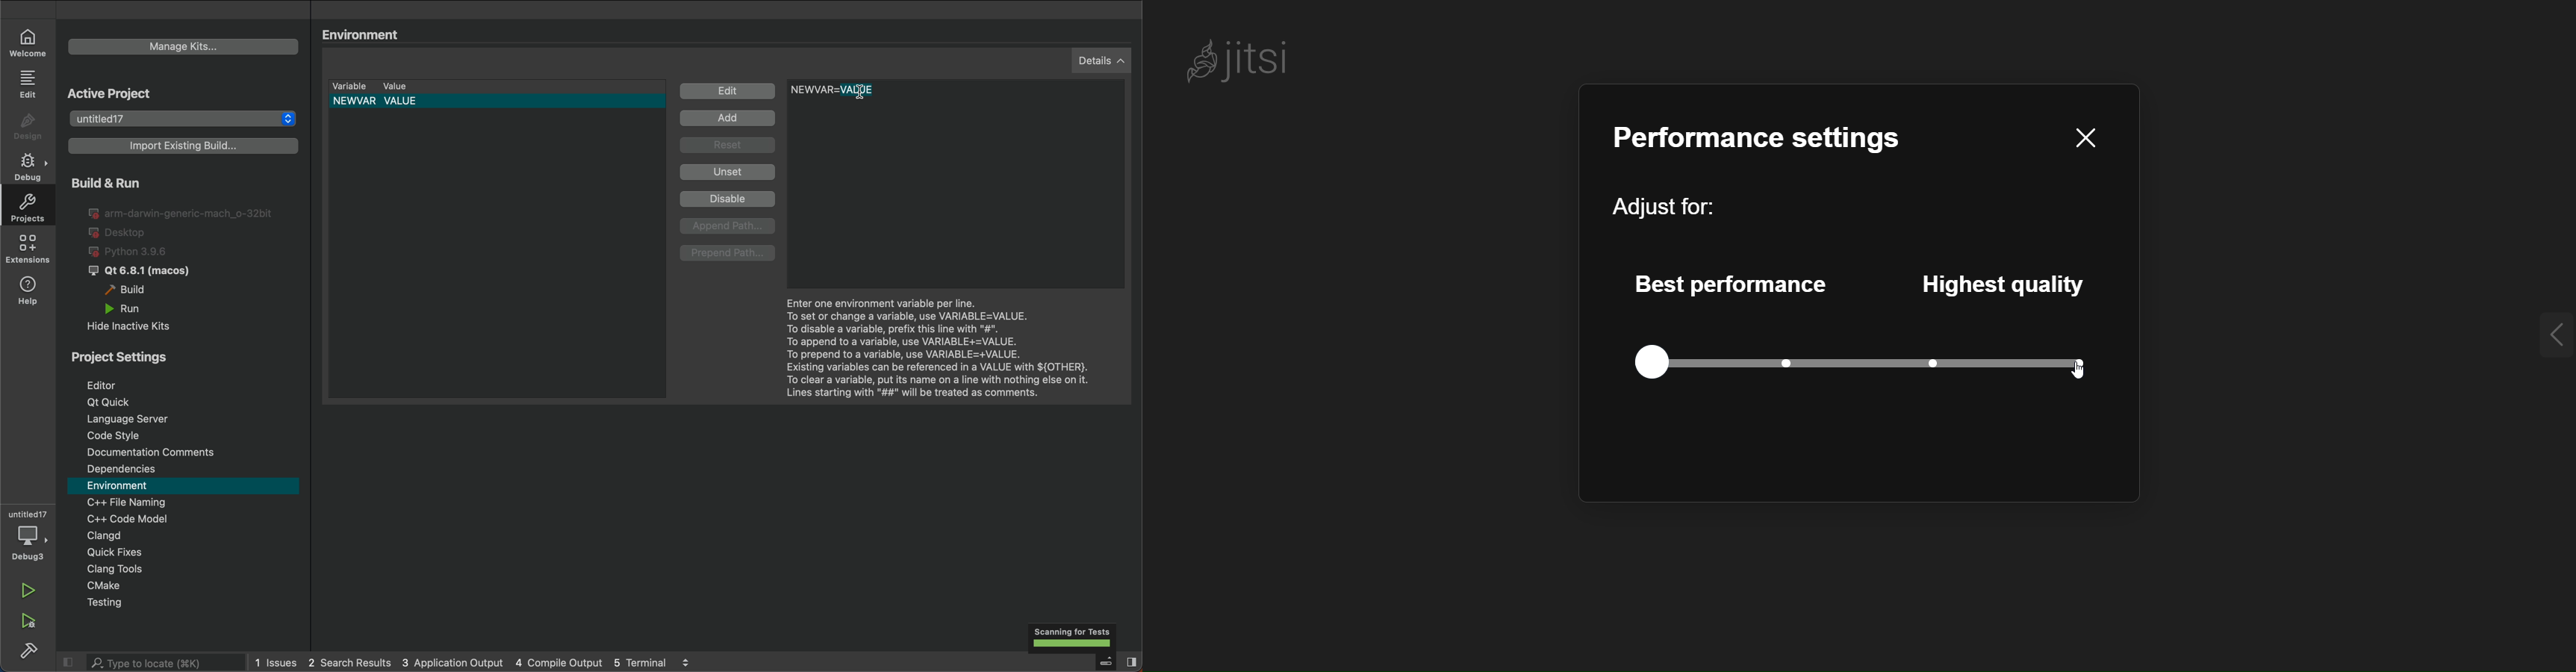 The height and width of the screenshot is (672, 2576). Describe the element at coordinates (559, 661) in the screenshot. I see `4 compile output` at that location.